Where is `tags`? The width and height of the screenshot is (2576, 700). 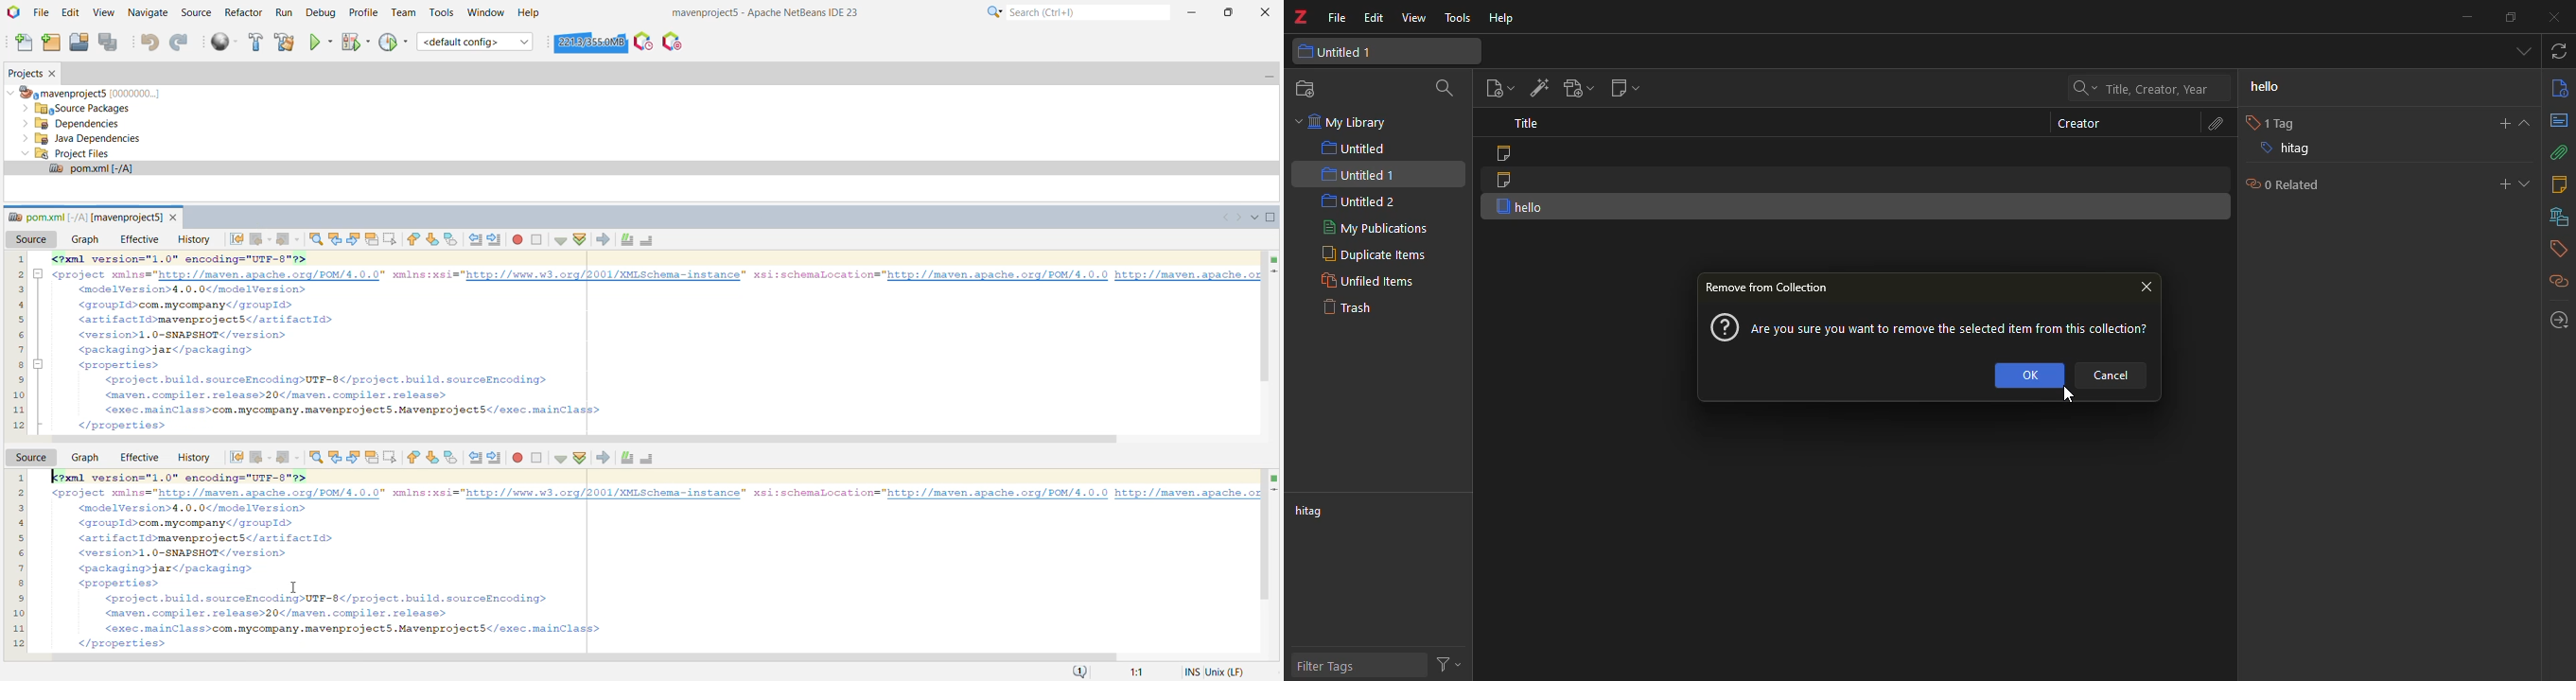 tags is located at coordinates (2553, 251).